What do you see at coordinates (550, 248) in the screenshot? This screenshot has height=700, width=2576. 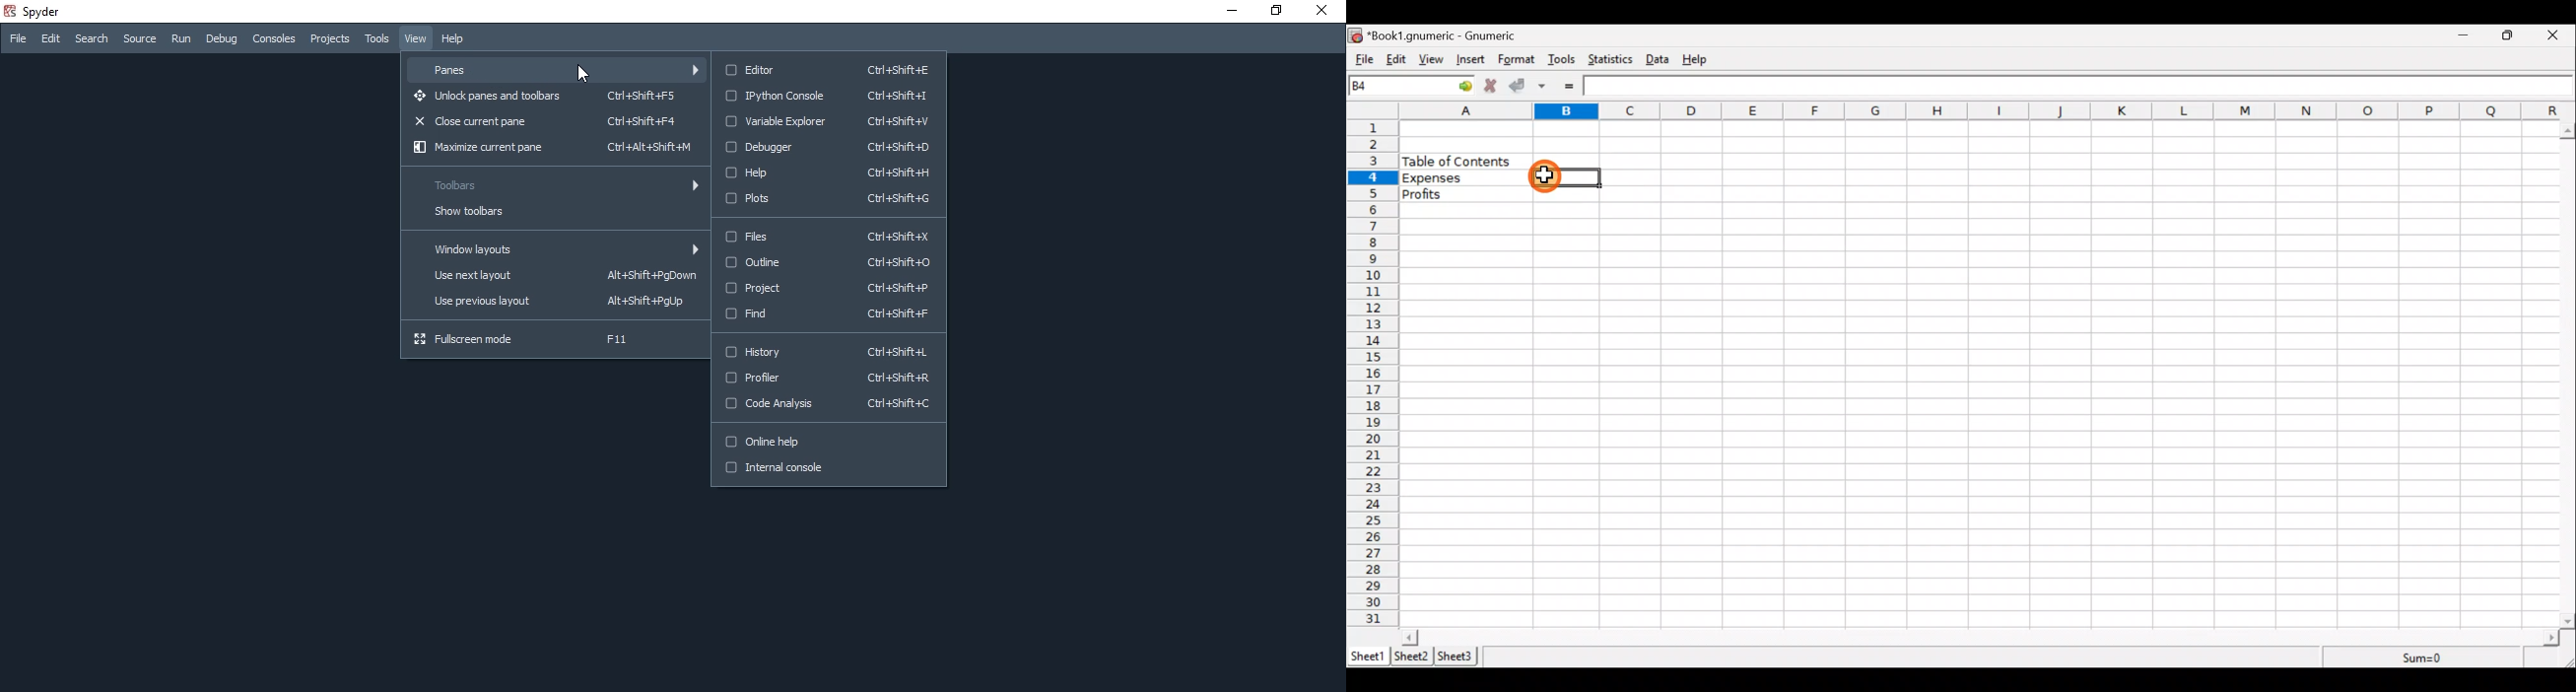 I see `Window layouts` at bounding box center [550, 248].